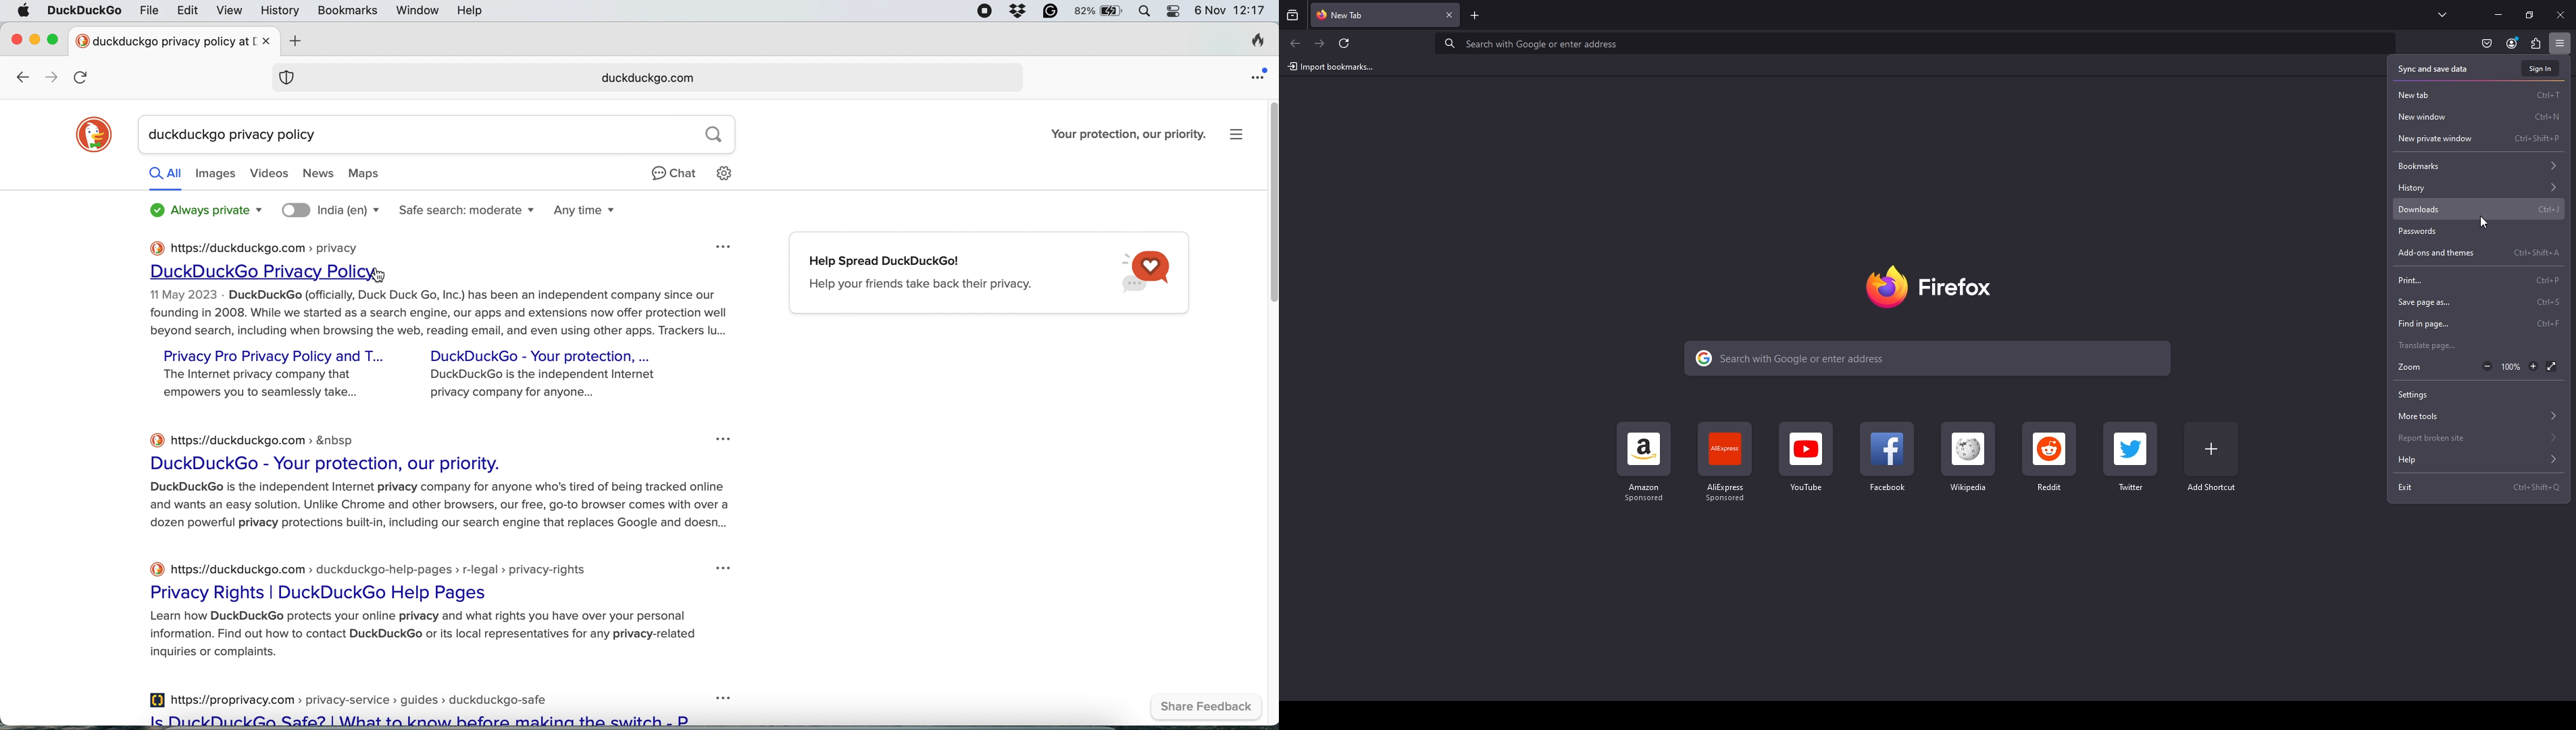 This screenshot has width=2576, height=756. I want to click on videos, so click(266, 174).